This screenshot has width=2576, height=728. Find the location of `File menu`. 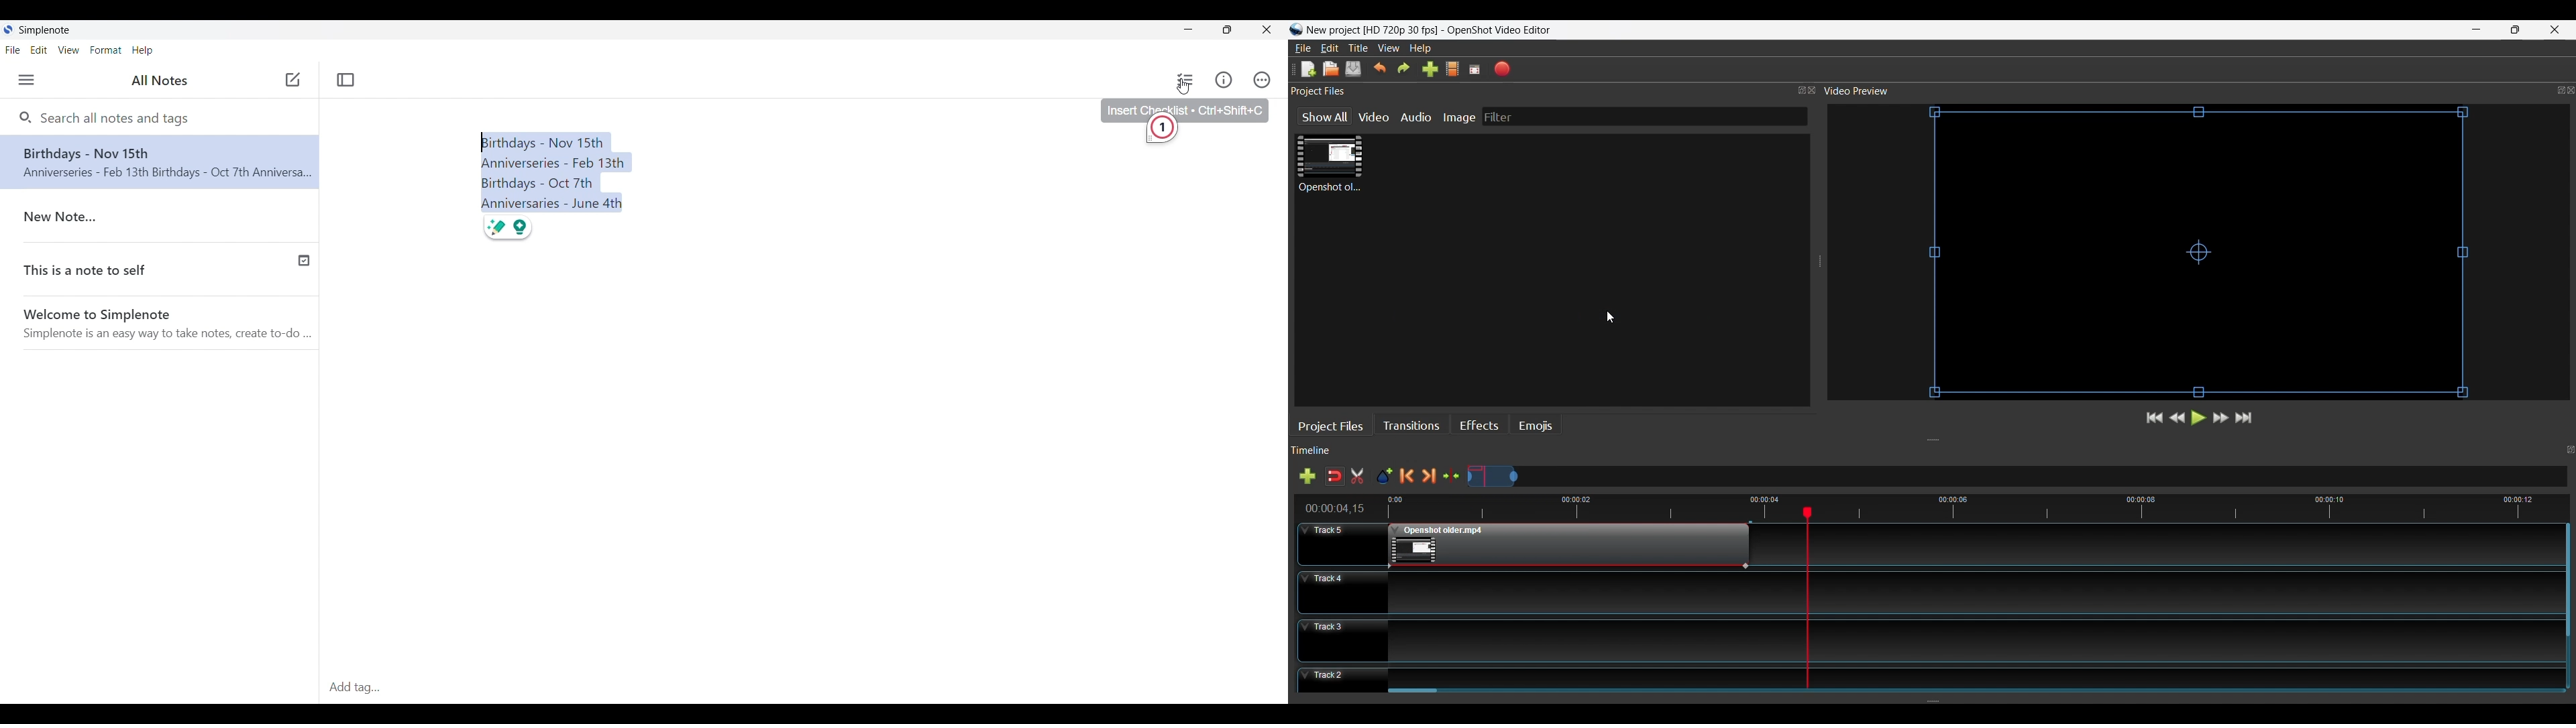

File menu is located at coordinates (13, 50).